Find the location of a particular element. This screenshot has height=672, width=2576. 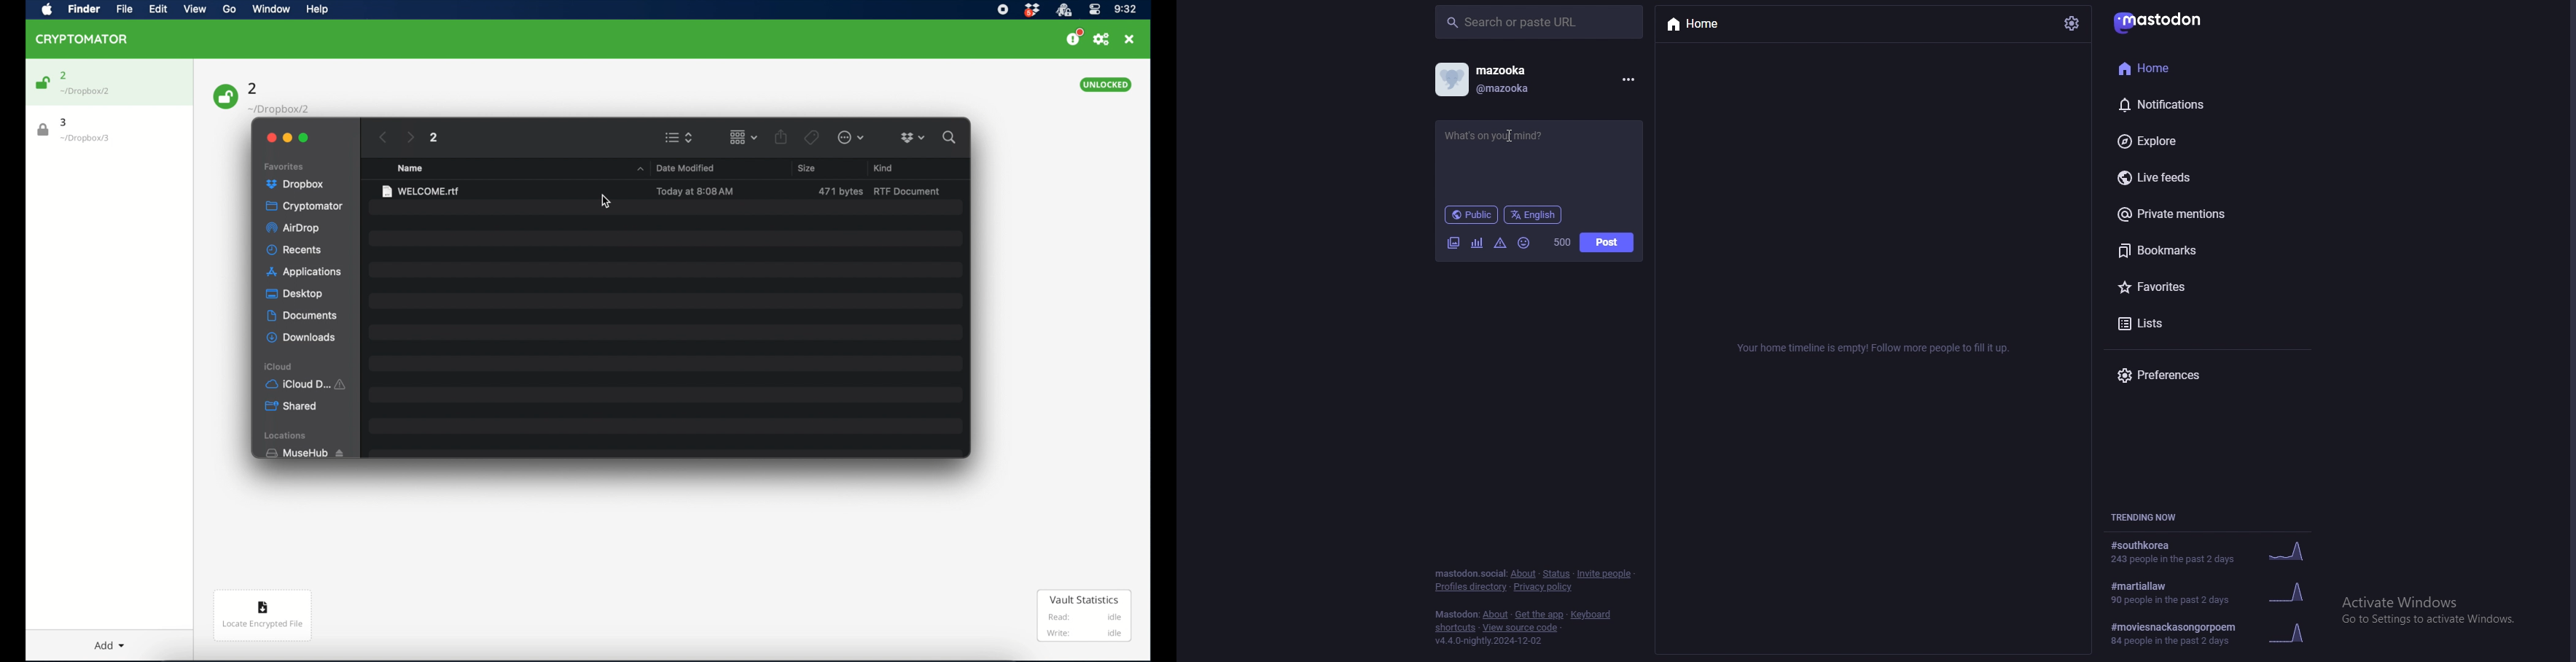

emoji is located at coordinates (1524, 243).